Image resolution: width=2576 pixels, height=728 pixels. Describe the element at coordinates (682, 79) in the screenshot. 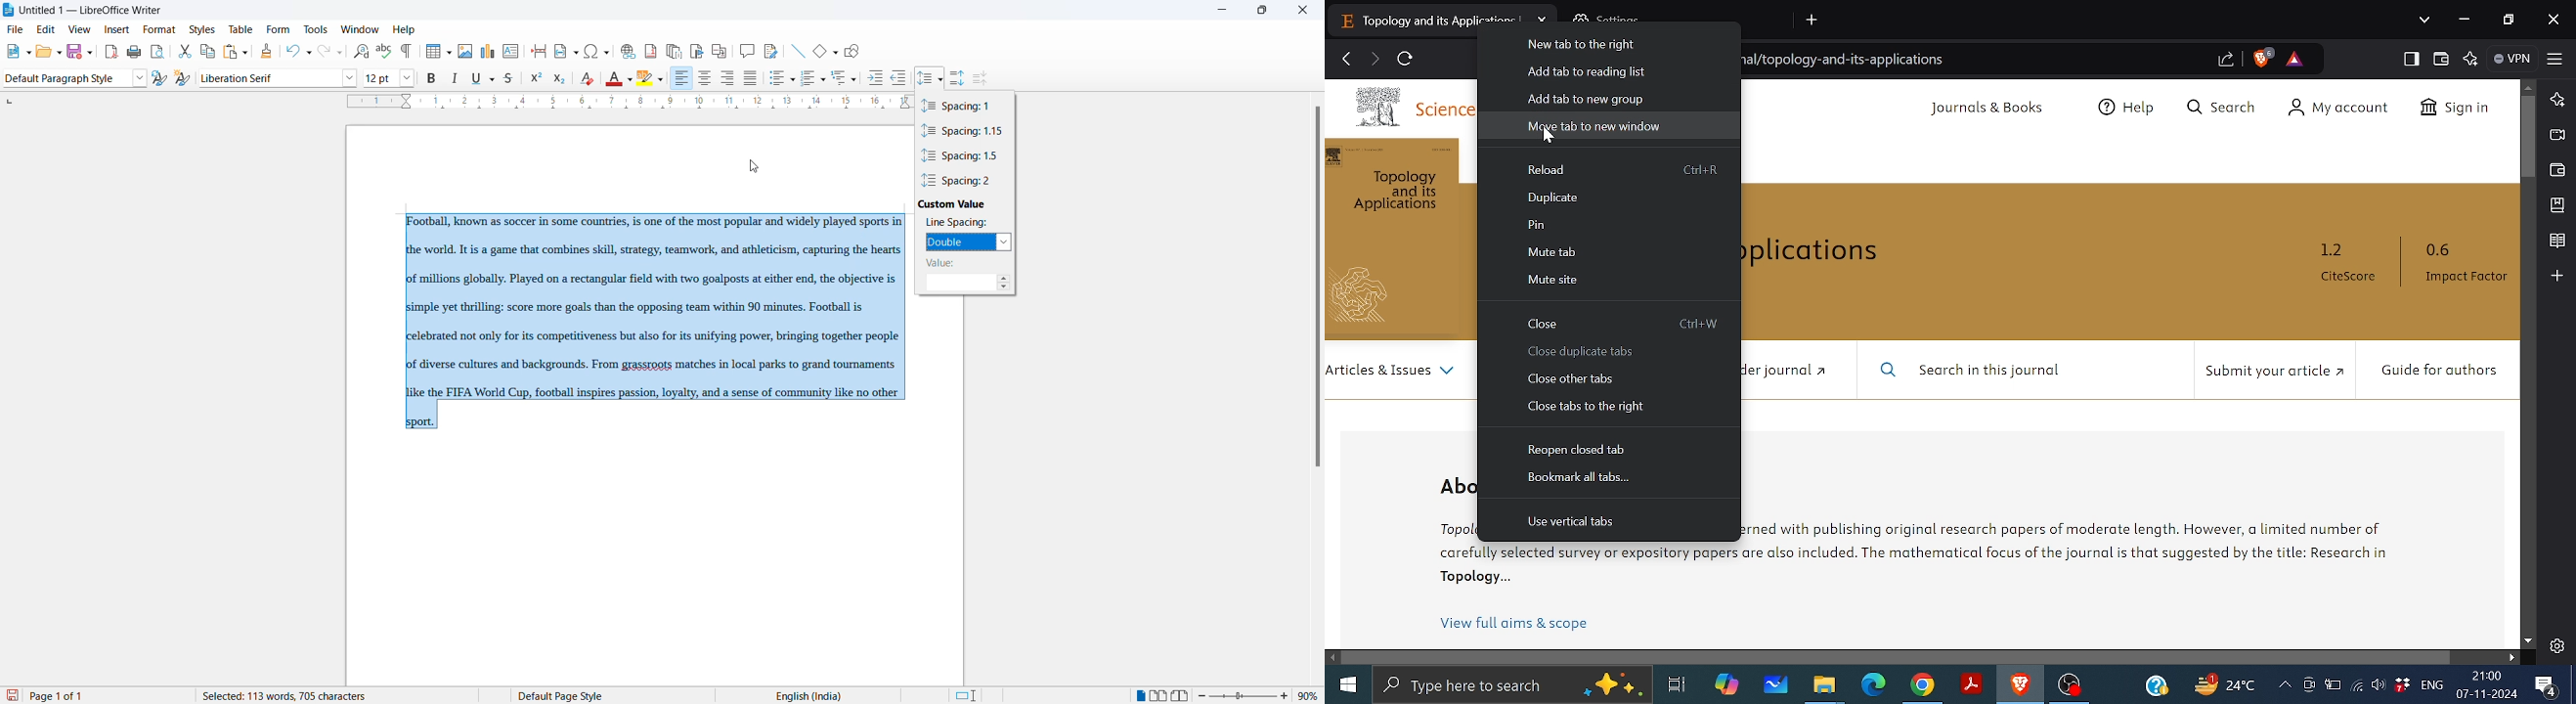

I see `text align right` at that location.